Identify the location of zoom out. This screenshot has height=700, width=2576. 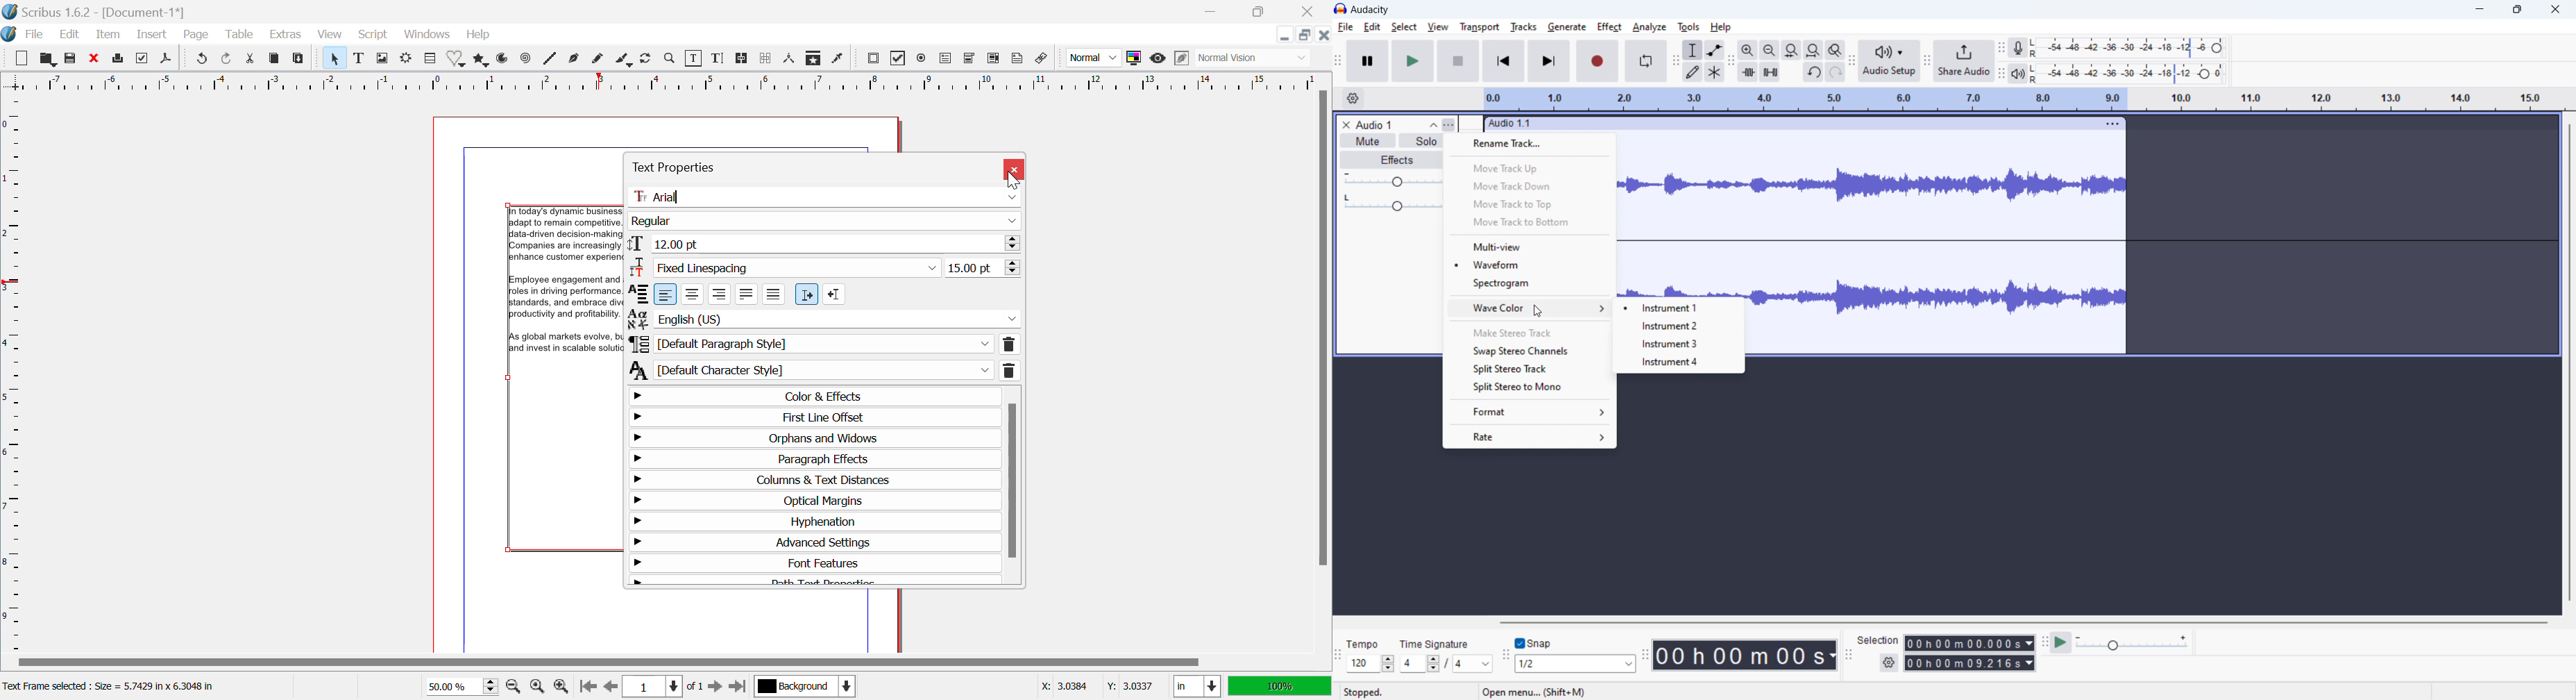
(1769, 50).